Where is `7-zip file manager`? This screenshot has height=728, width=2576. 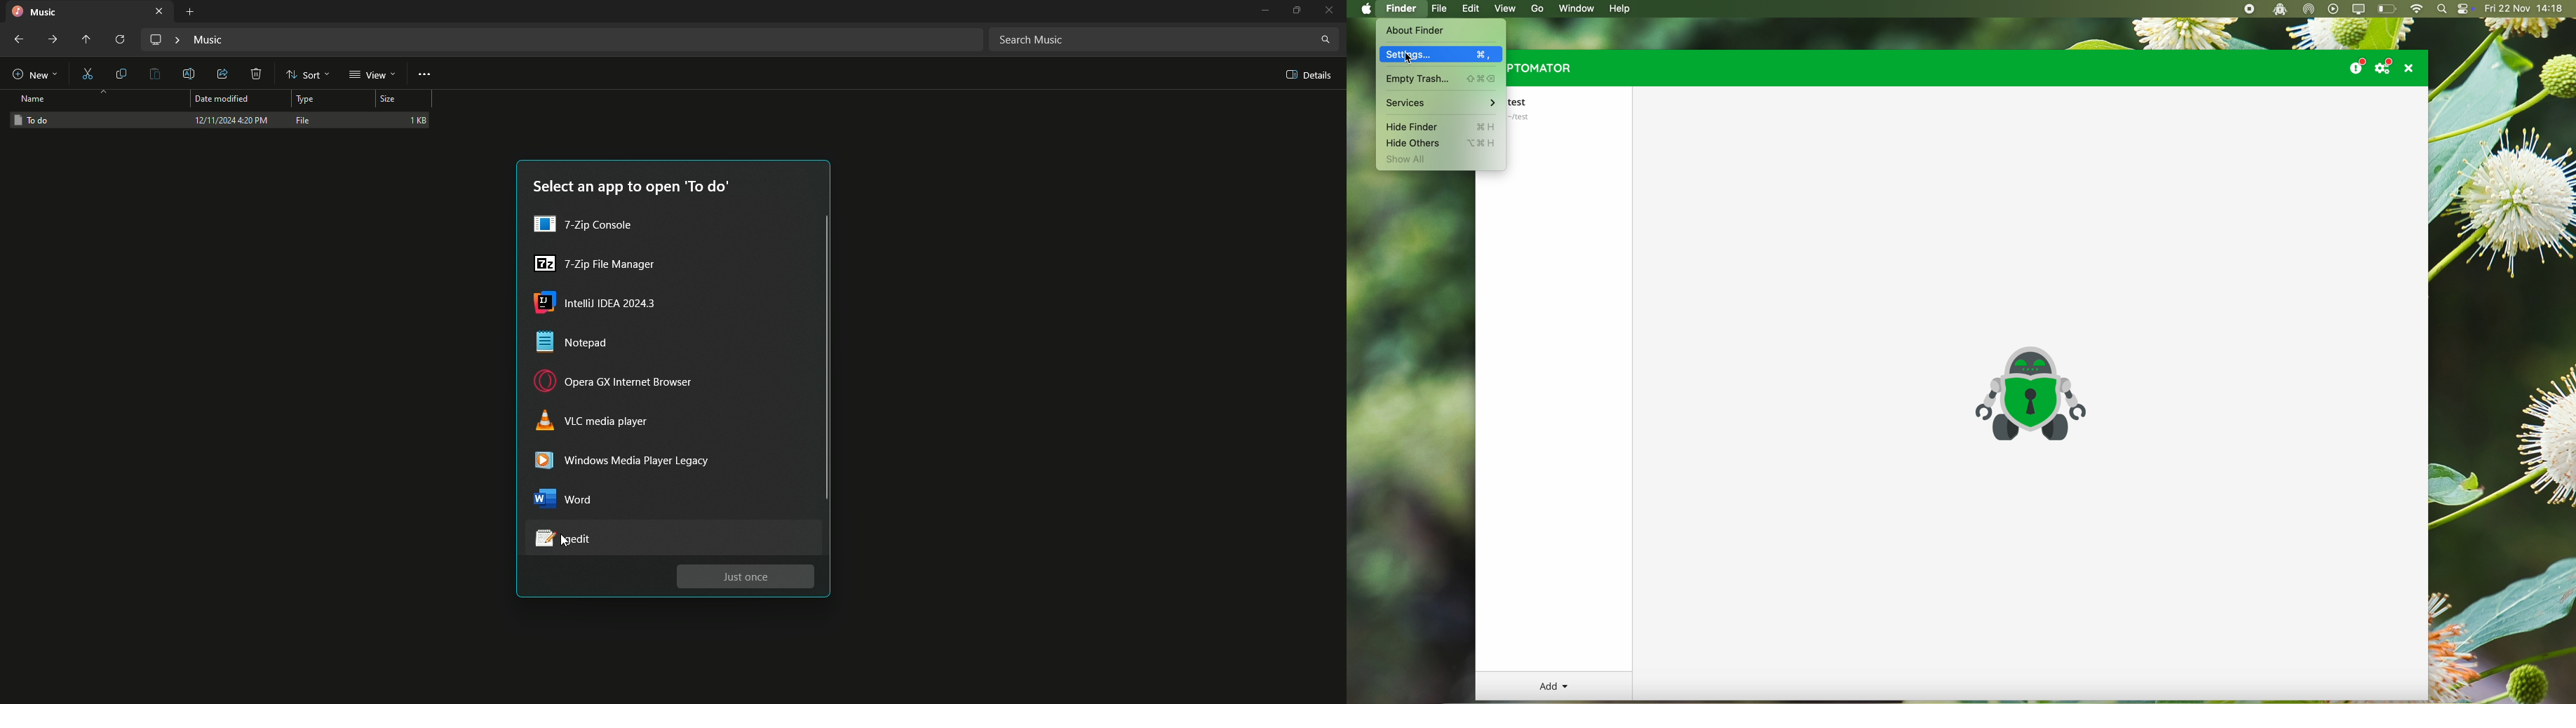 7-zip file manager is located at coordinates (595, 265).